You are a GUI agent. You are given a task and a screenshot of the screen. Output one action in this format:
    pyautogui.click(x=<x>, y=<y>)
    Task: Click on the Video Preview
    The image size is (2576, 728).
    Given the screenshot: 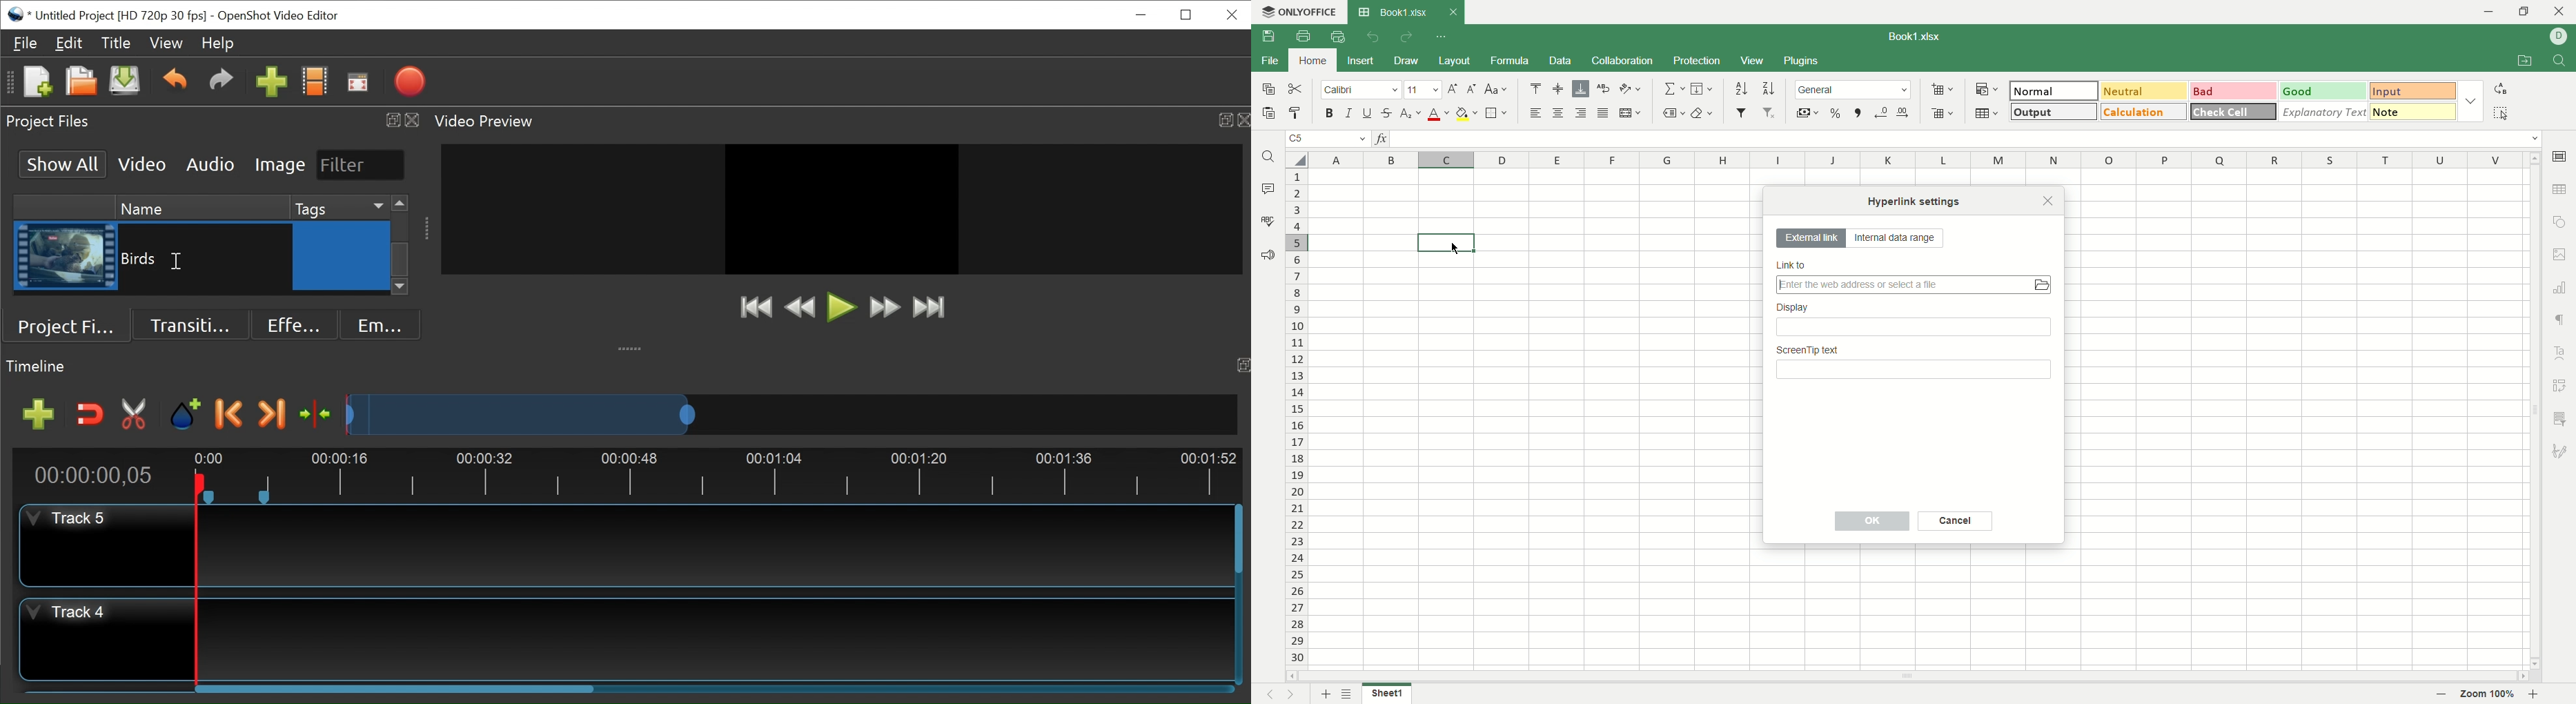 What is the action you would take?
    pyautogui.click(x=839, y=121)
    